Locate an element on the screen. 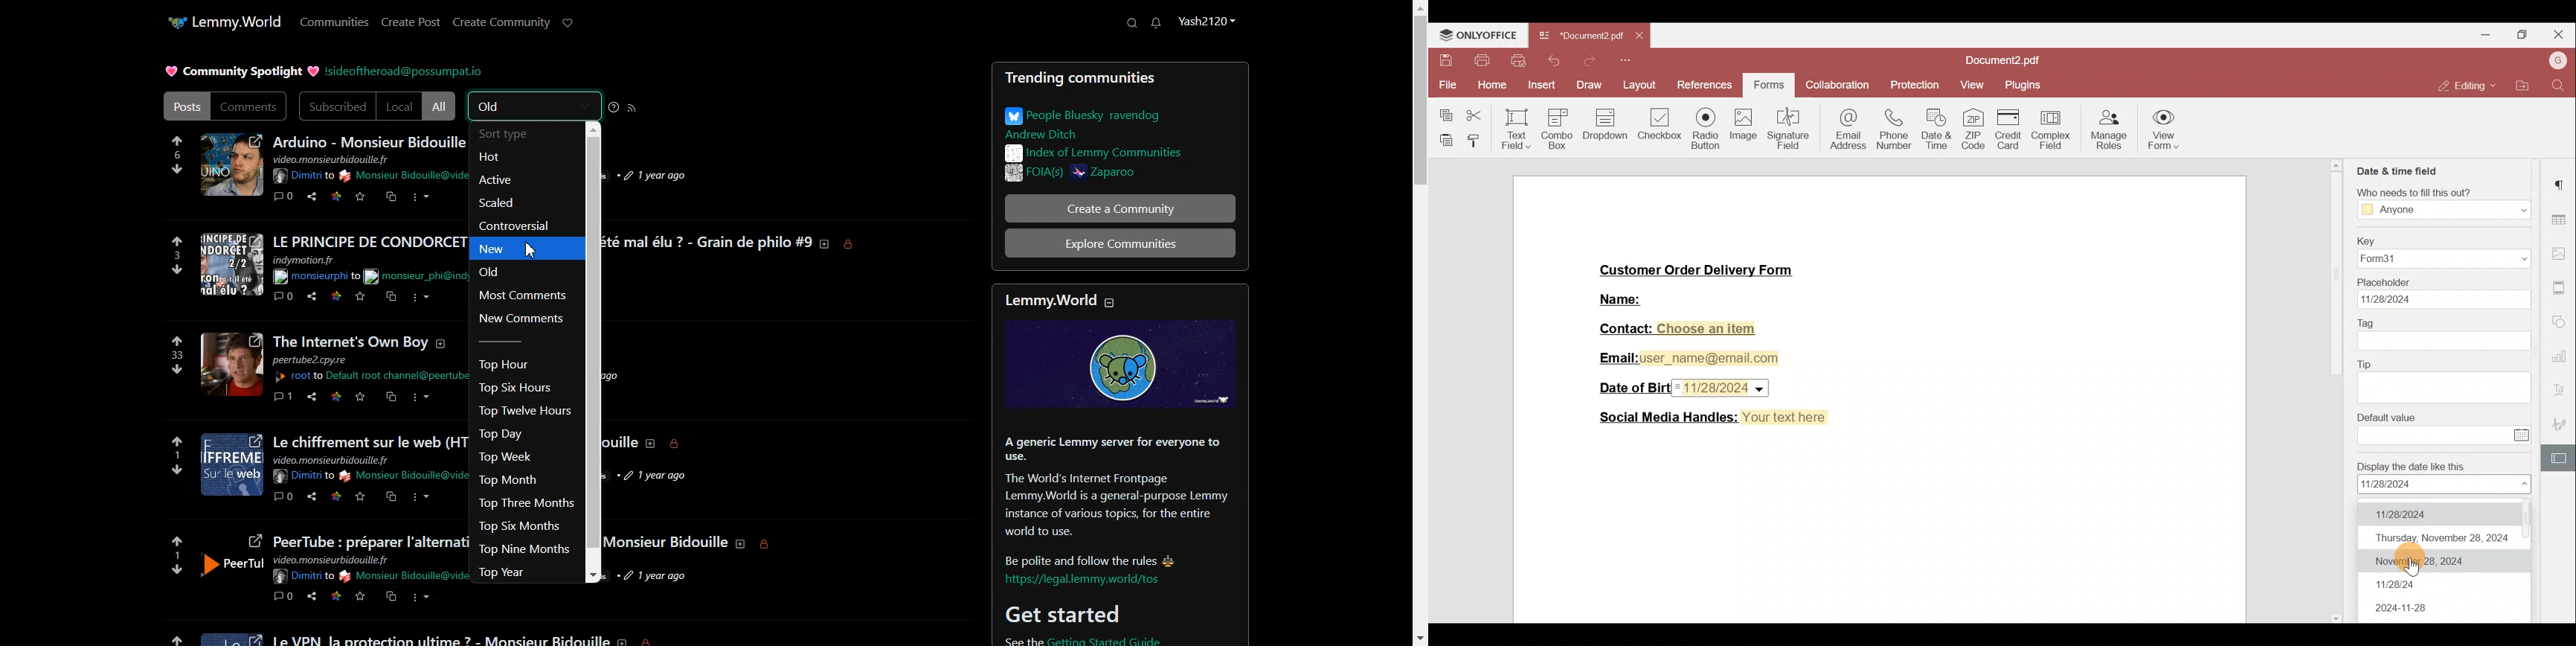  Text is located at coordinates (1111, 499).